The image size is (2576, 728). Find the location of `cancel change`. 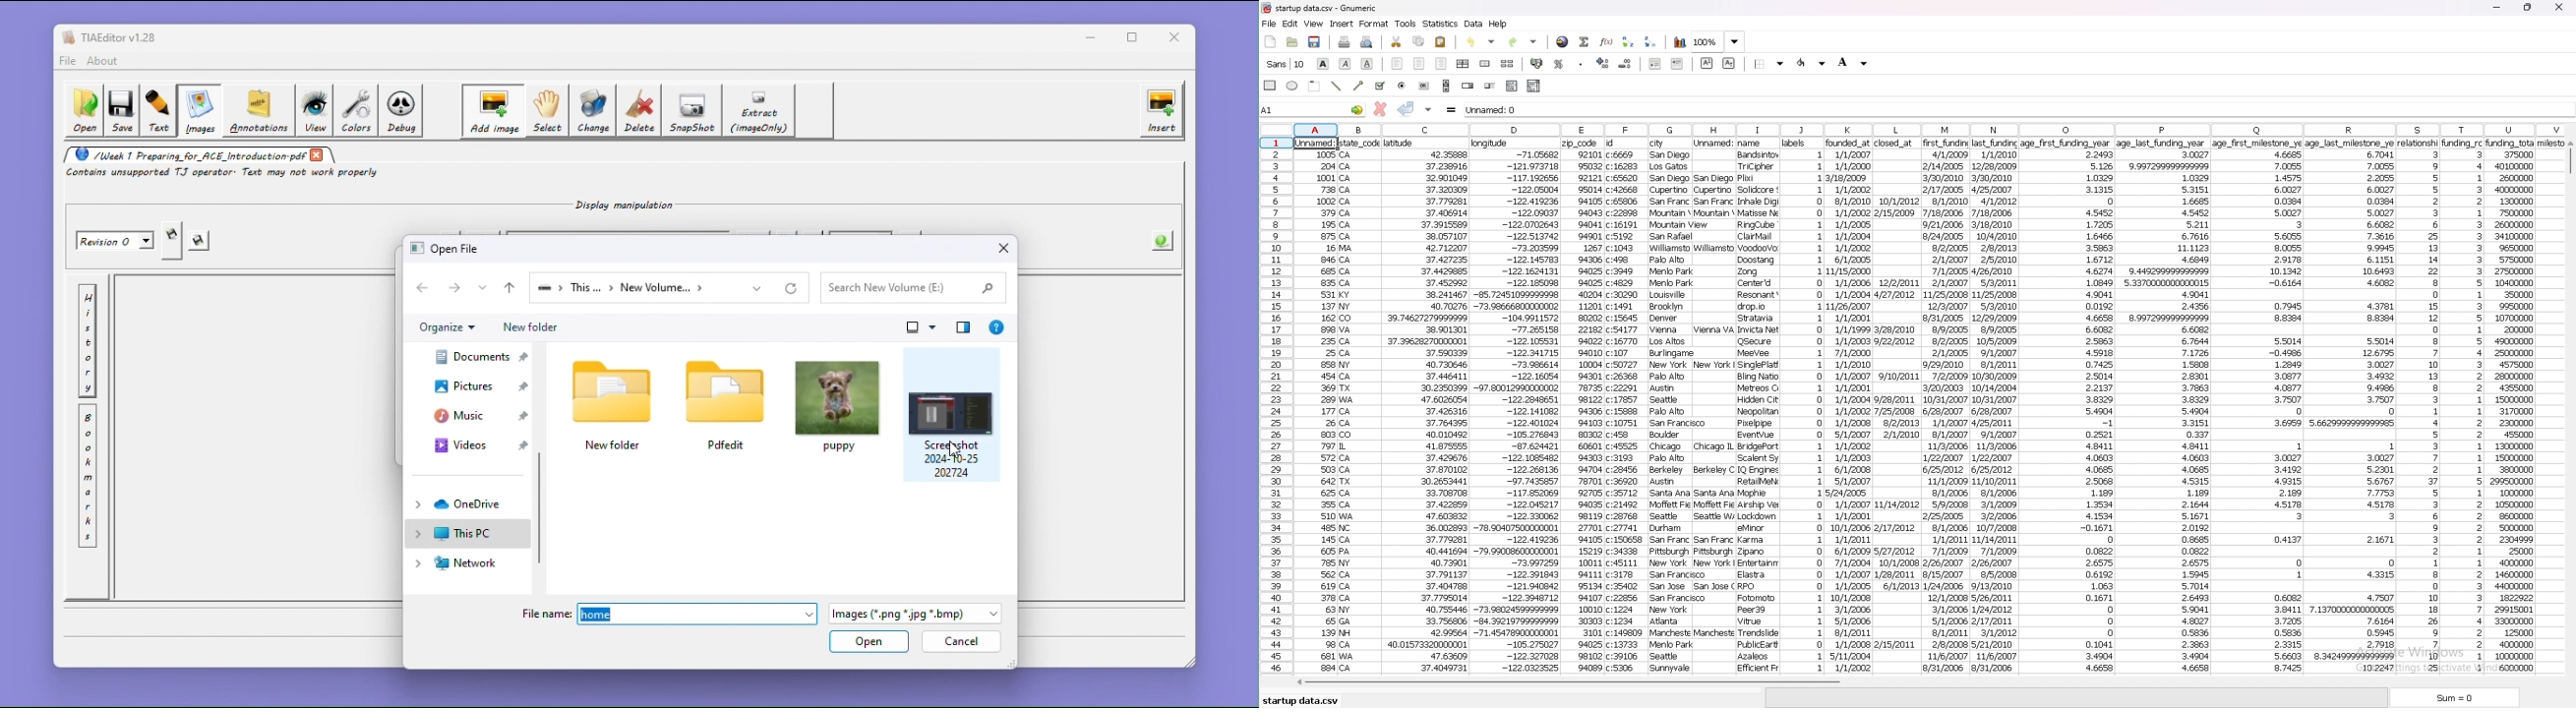

cancel change is located at coordinates (1380, 108).